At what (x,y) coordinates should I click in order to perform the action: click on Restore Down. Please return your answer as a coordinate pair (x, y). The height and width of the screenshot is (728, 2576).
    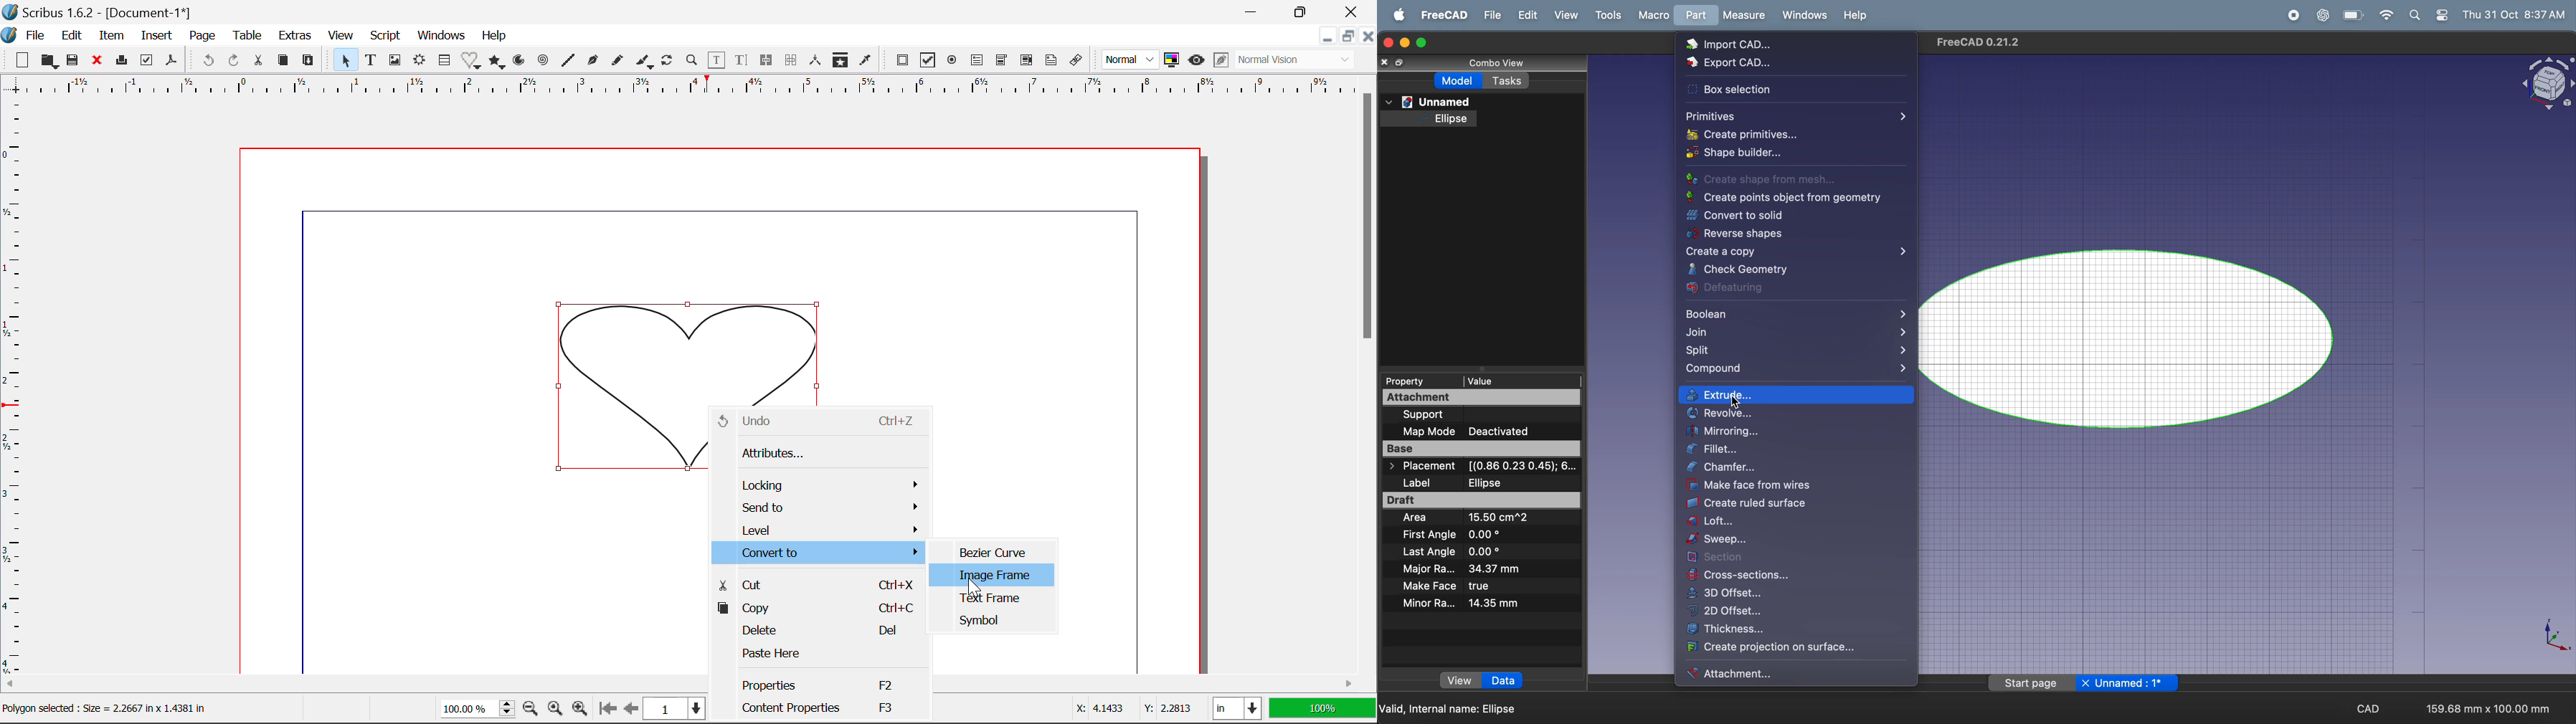
    Looking at the image, I should click on (1255, 11).